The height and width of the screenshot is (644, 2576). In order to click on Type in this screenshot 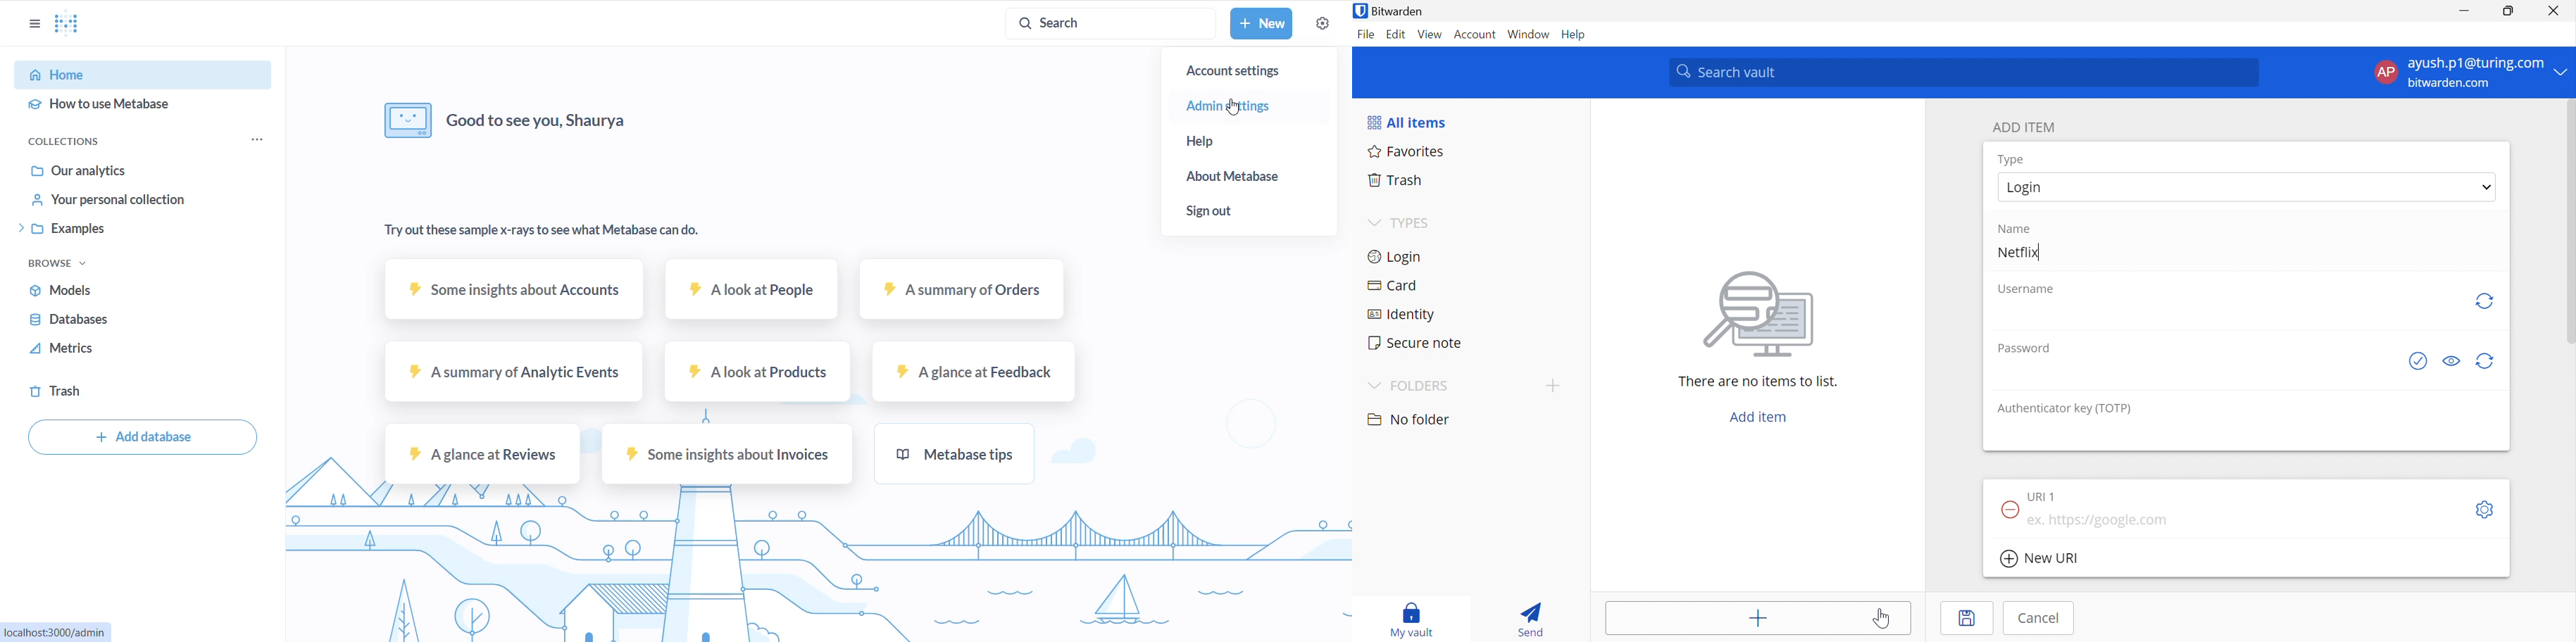, I will do `click(2010, 159)`.